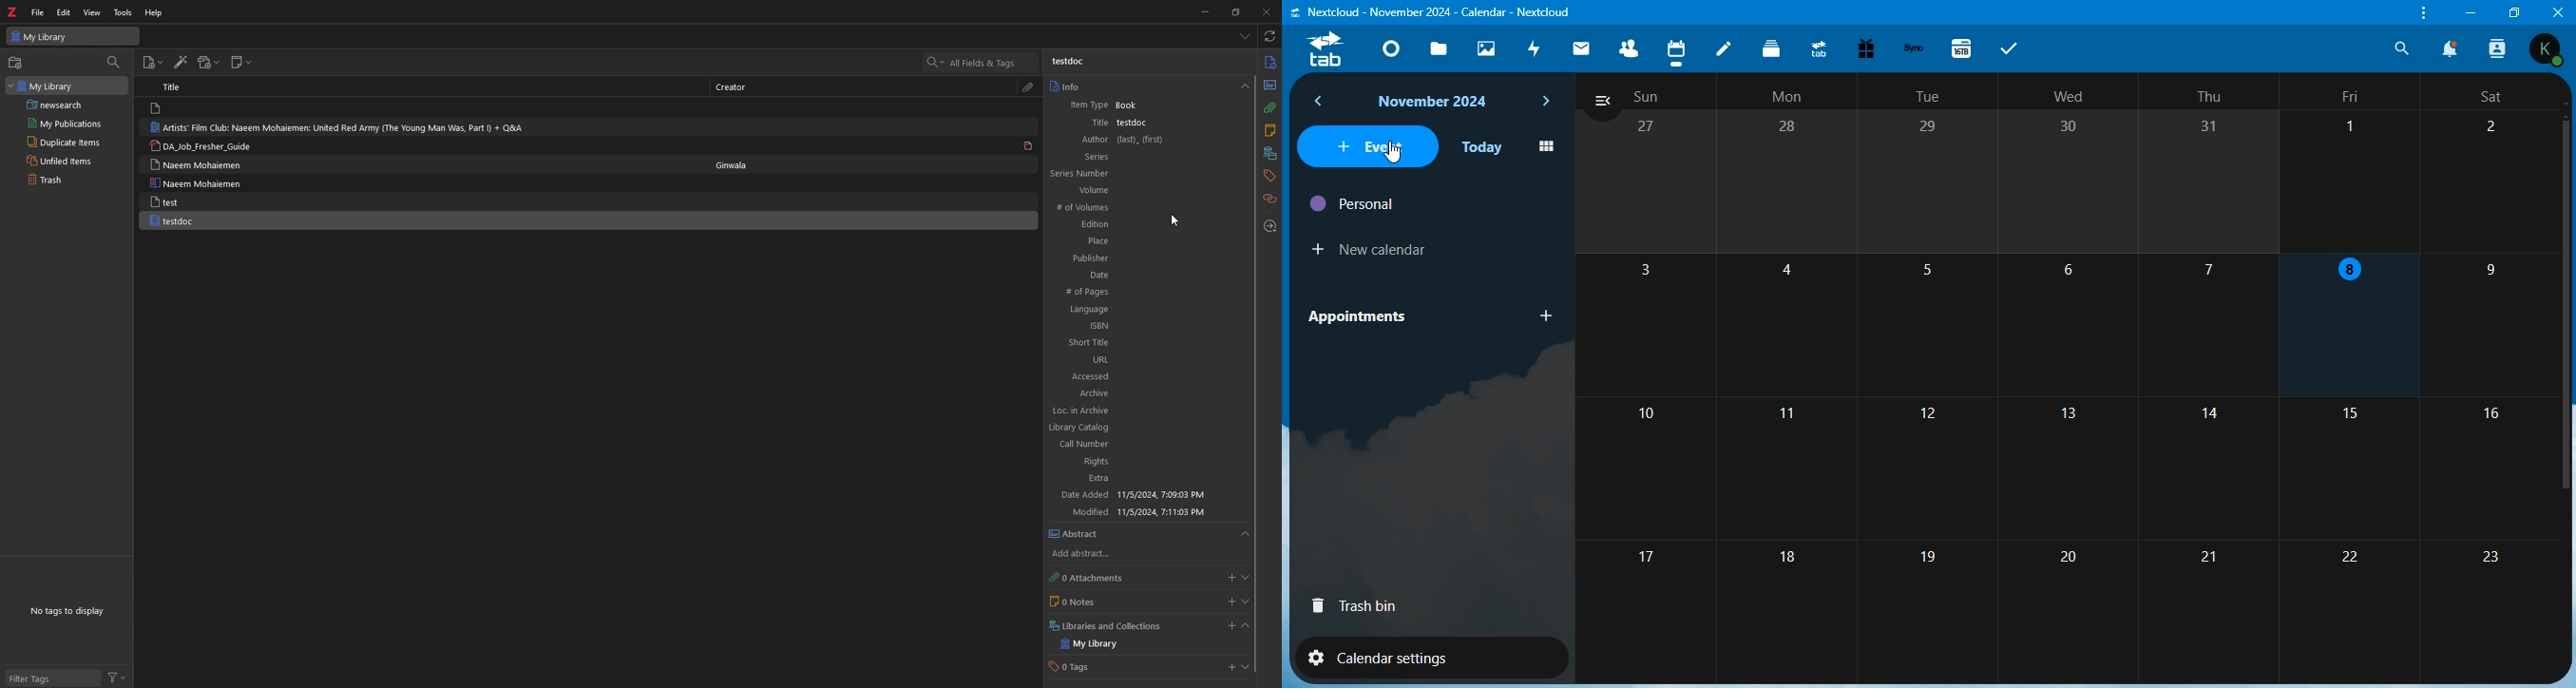 The width and height of the screenshot is (2576, 700). Describe the element at coordinates (38, 12) in the screenshot. I see `file` at that location.